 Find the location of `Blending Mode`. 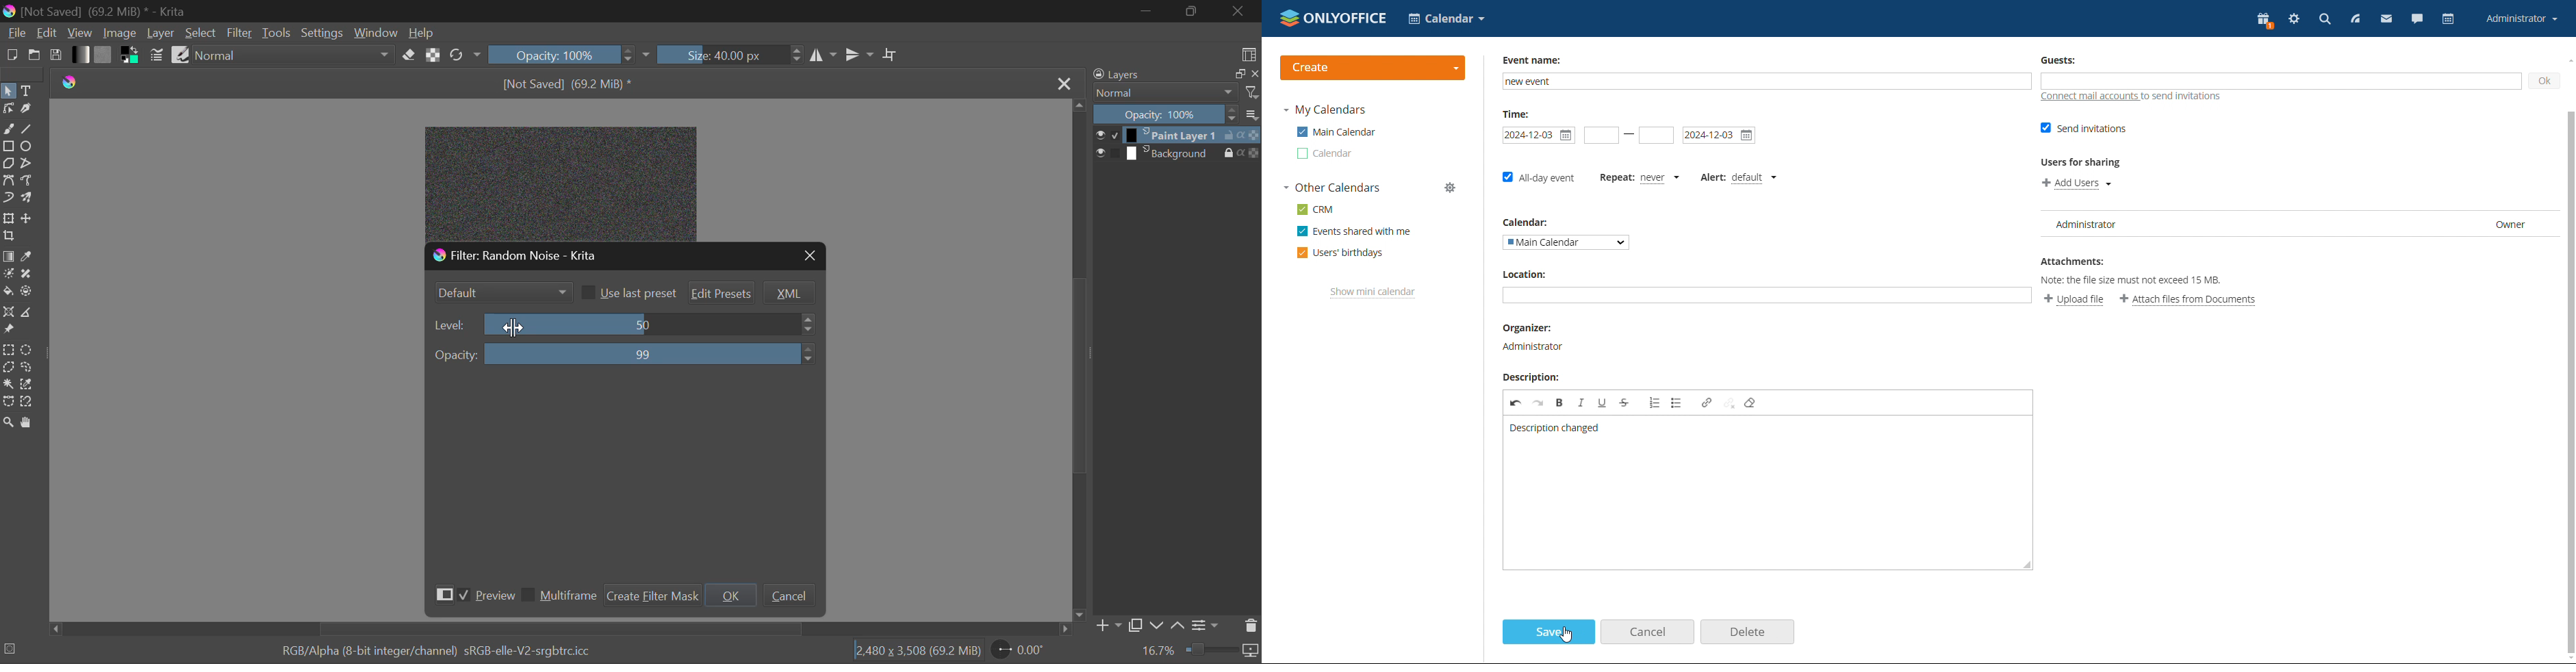

Blending Mode is located at coordinates (294, 57).